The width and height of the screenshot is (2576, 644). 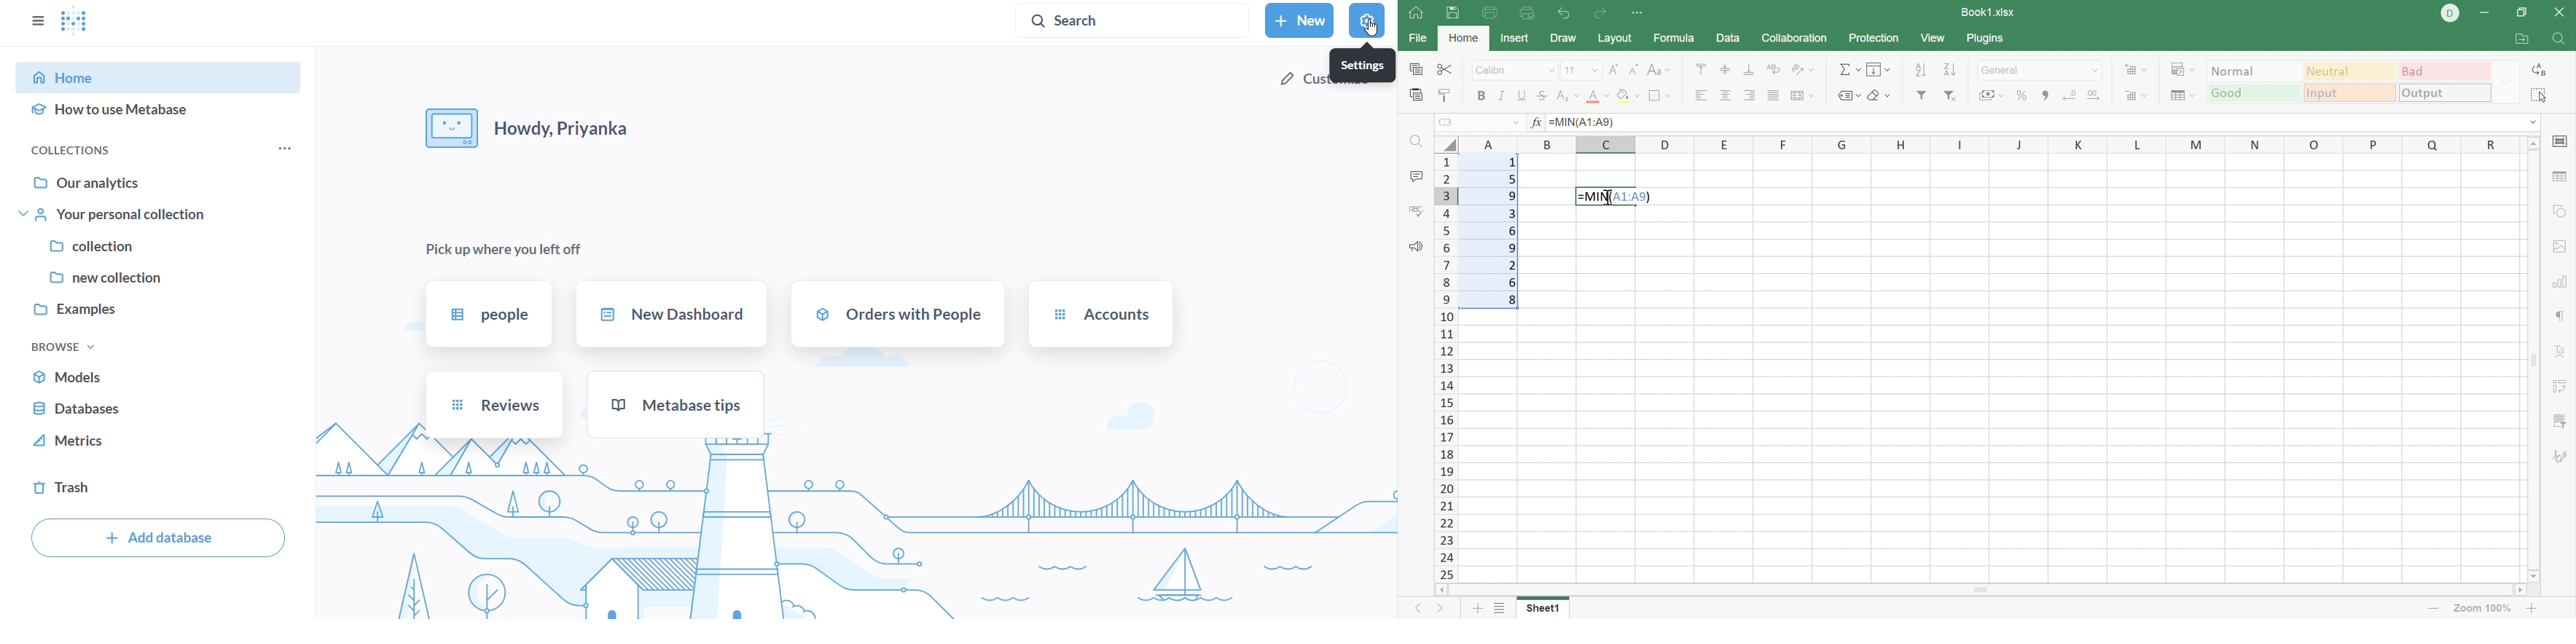 What do you see at coordinates (1615, 37) in the screenshot?
I see `Layout` at bounding box center [1615, 37].